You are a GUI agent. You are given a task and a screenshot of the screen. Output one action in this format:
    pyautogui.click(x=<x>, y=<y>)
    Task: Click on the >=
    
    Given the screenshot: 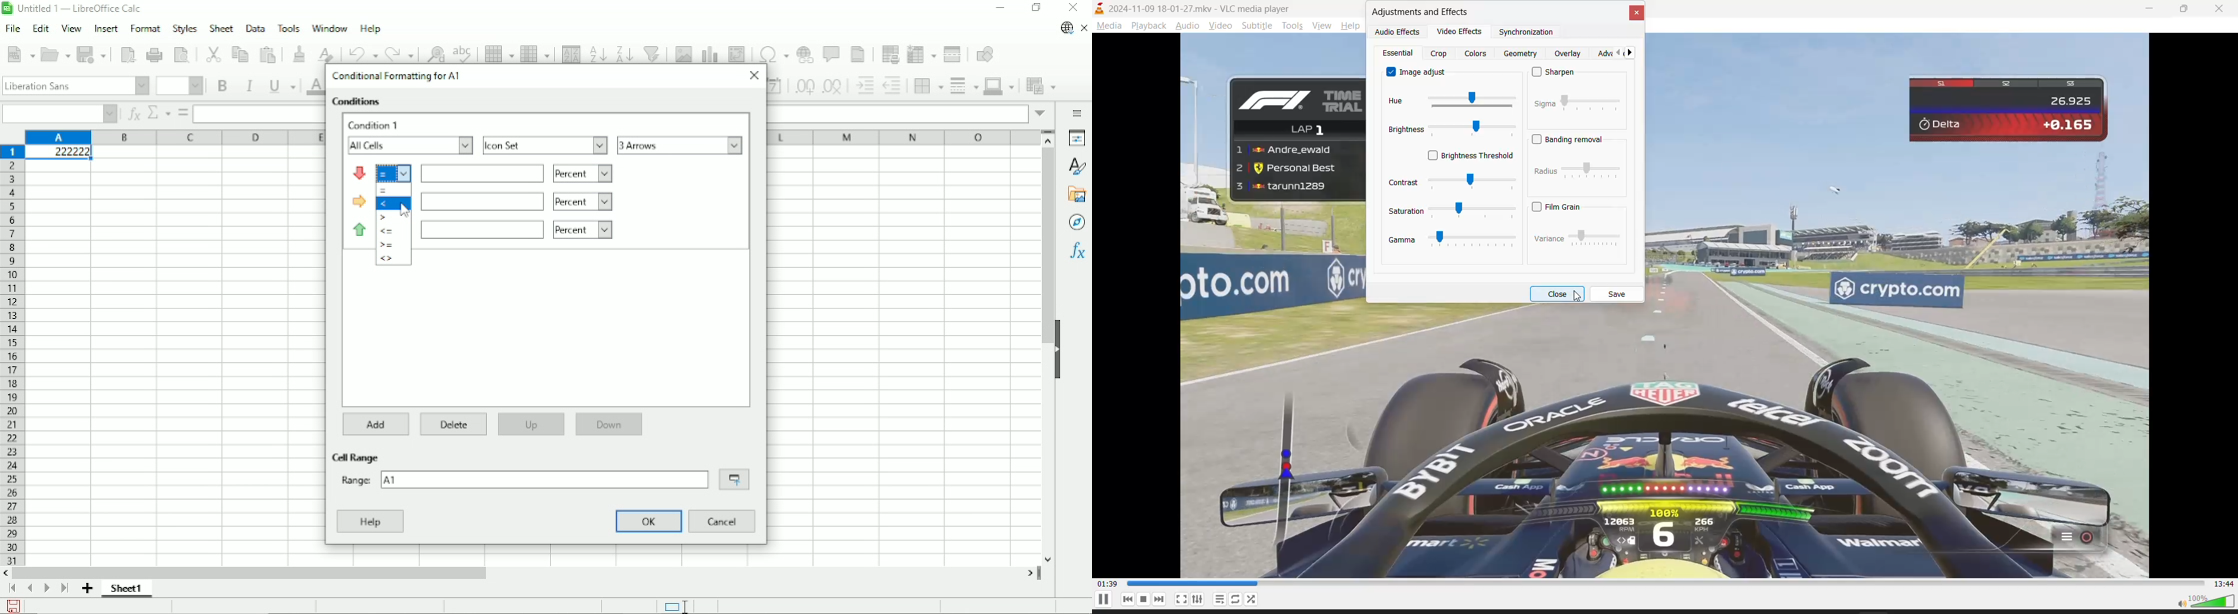 What is the action you would take?
    pyautogui.click(x=387, y=245)
    